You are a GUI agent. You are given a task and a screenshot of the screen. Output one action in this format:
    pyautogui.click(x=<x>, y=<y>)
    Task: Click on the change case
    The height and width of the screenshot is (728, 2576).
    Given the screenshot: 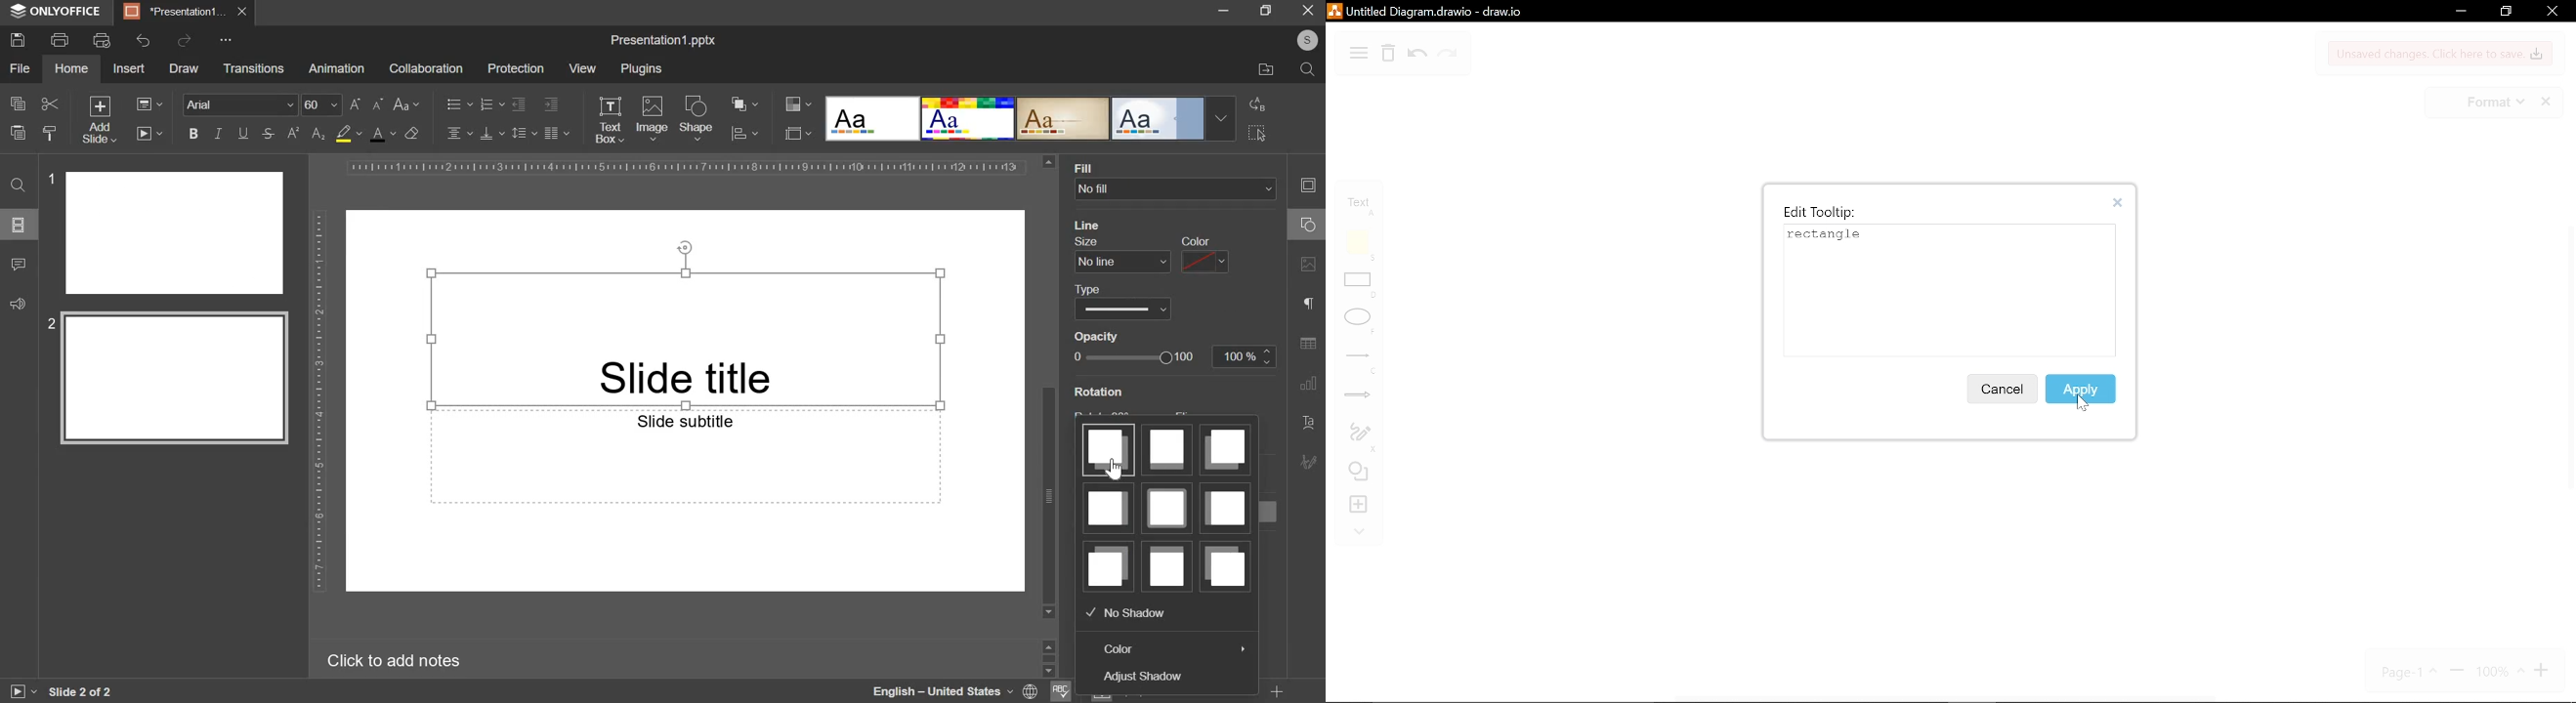 What is the action you would take?
    pyautogui.click(x=407, y=103)
    